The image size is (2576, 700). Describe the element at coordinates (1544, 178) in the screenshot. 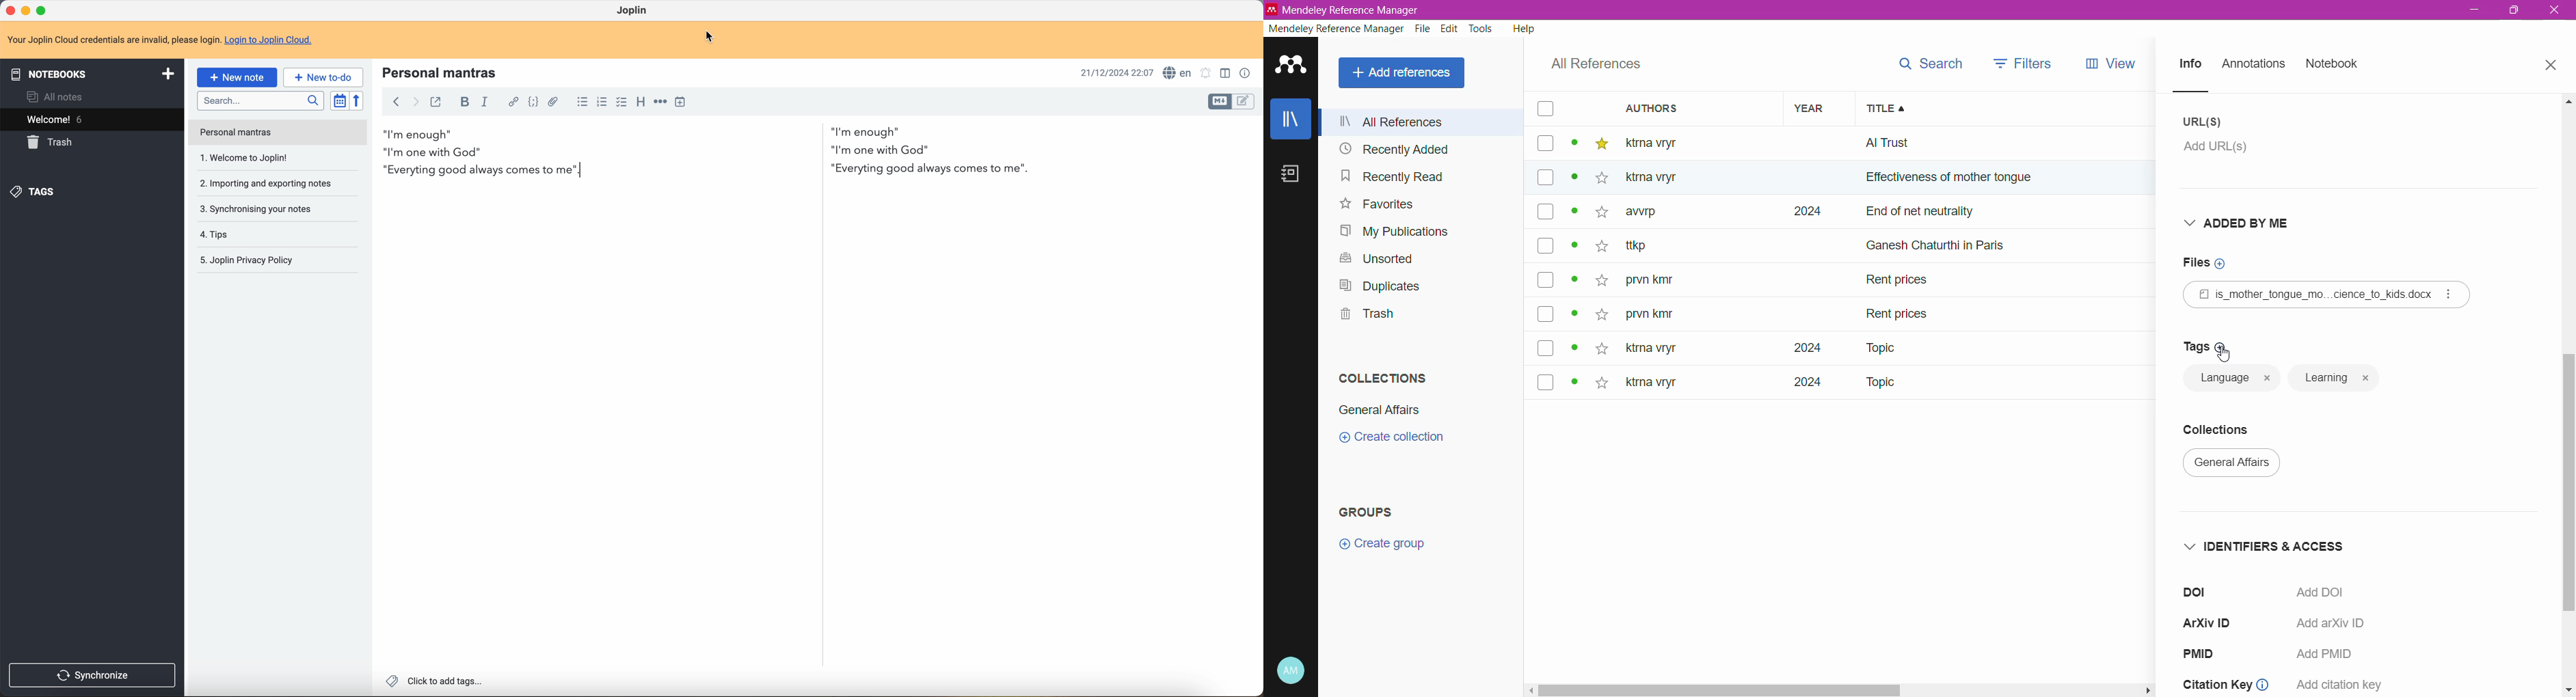

I see `box` at that location.